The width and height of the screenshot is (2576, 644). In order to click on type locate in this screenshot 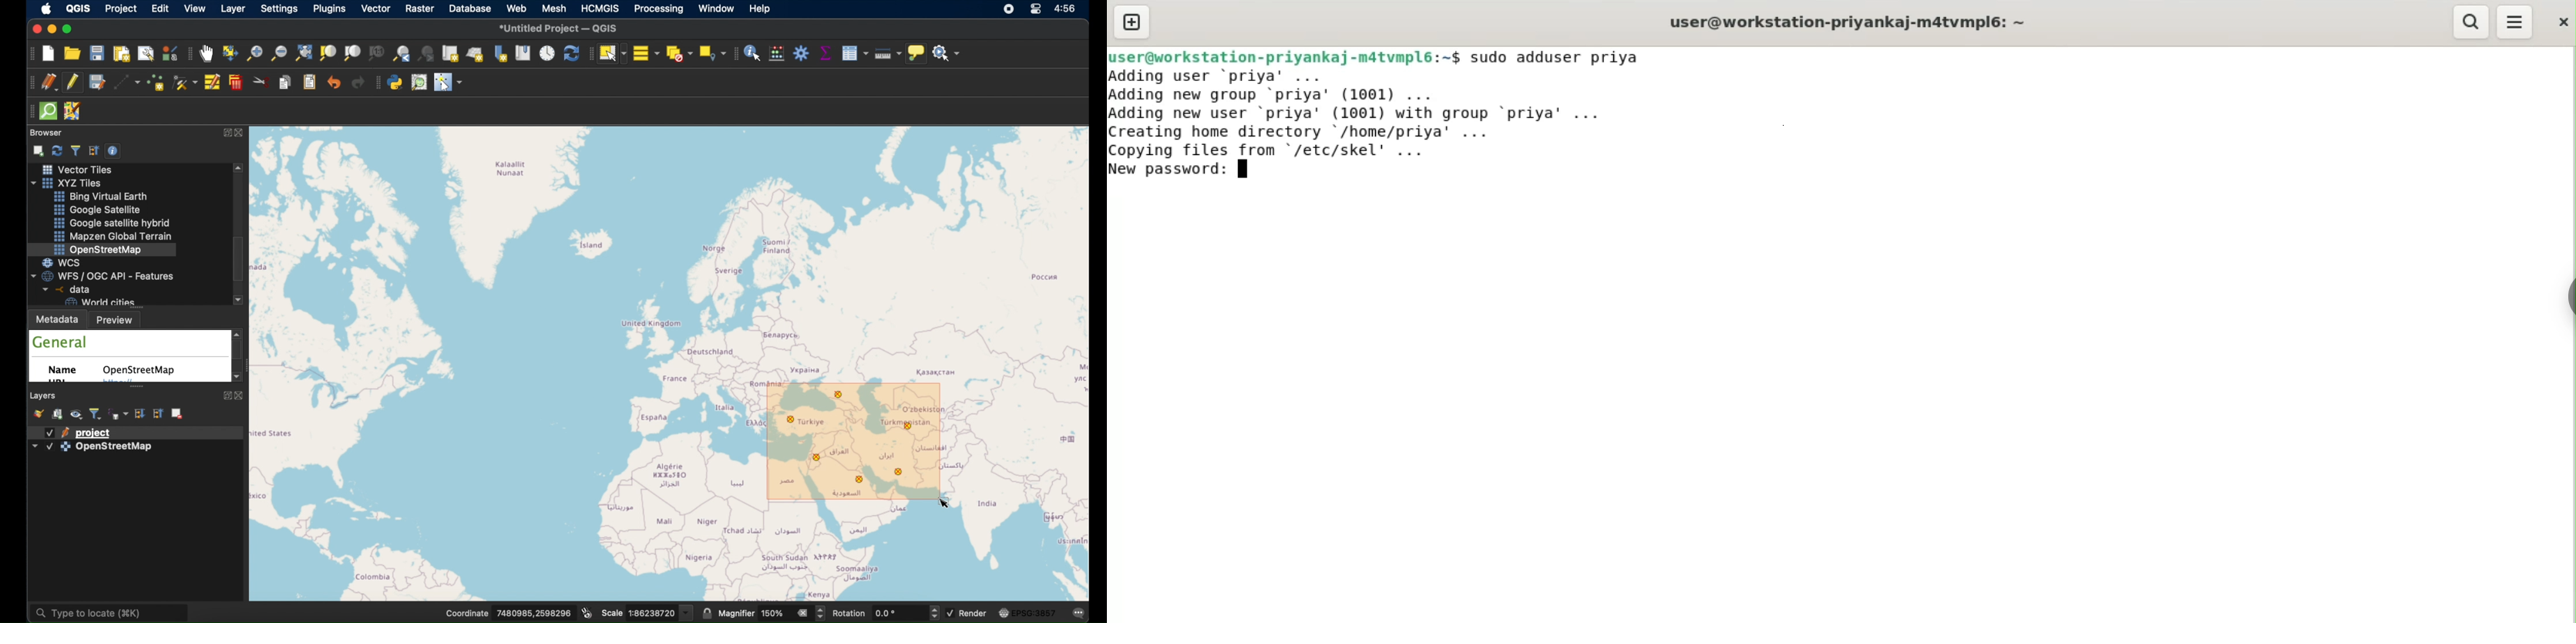, I will do `click(113, 613)`.